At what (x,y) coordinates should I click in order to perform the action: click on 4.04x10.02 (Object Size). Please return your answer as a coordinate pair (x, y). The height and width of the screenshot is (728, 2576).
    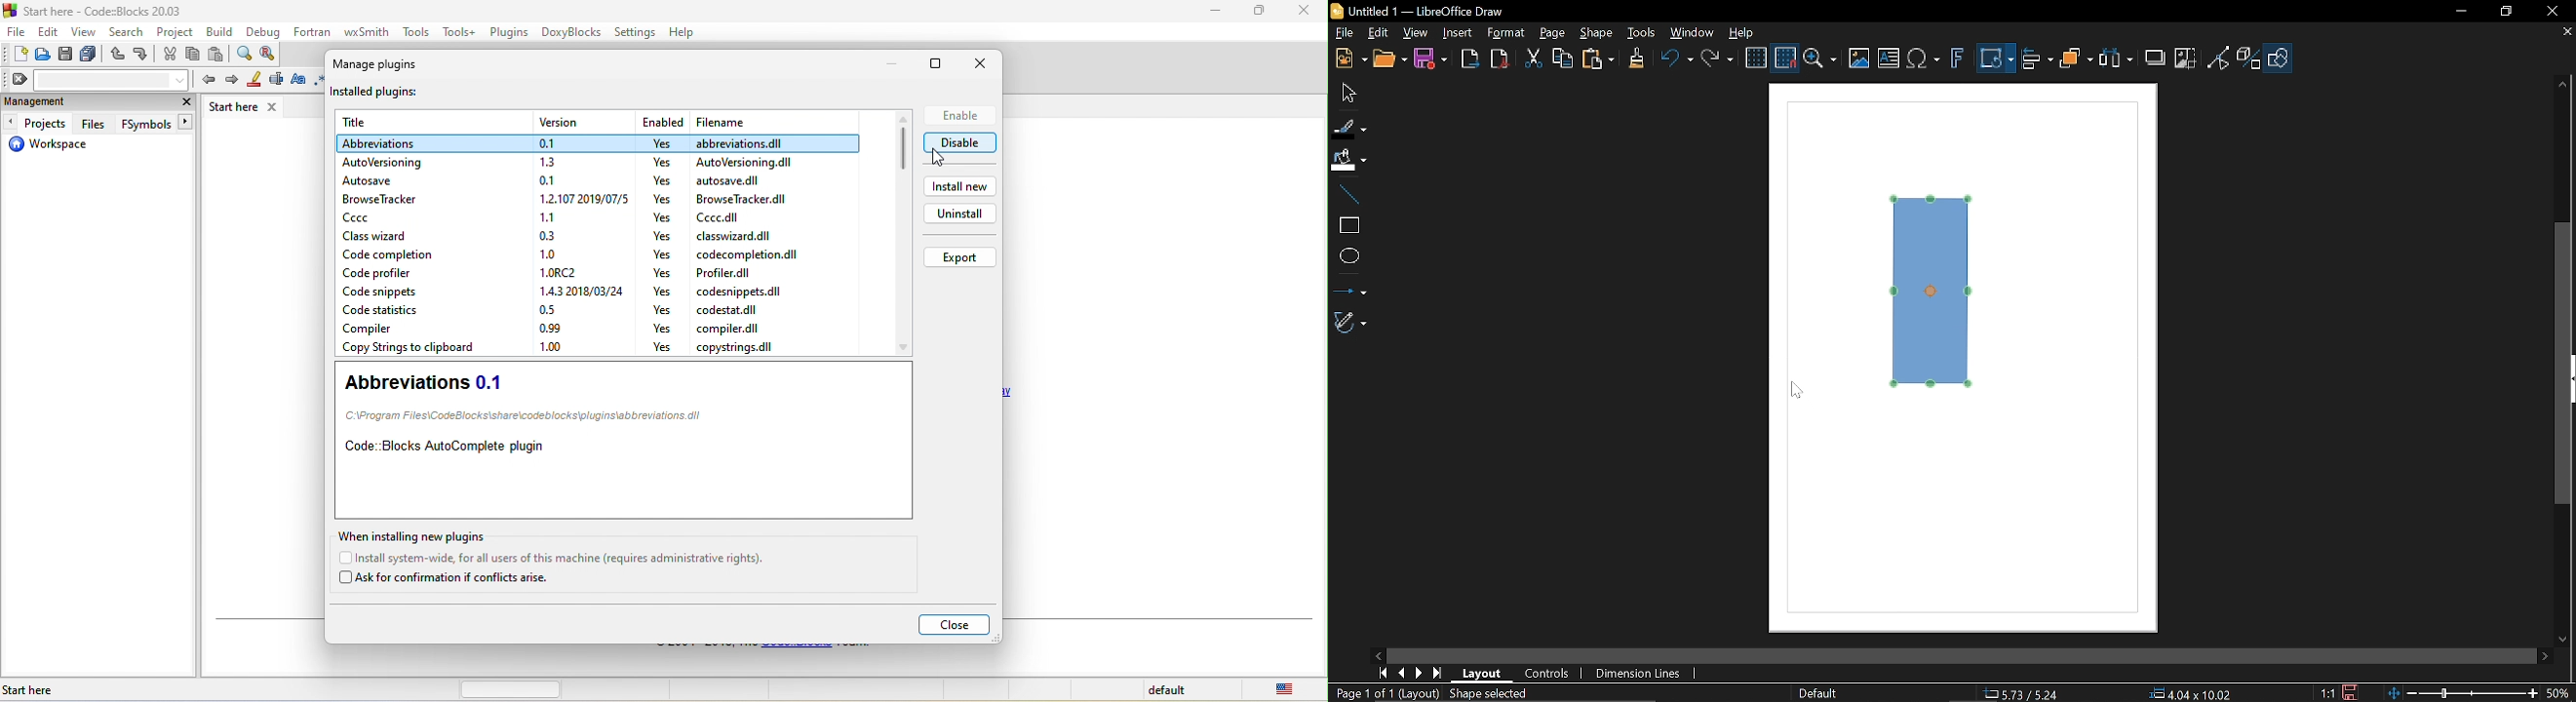
    Looking at the image, I should click on (2191, 694).